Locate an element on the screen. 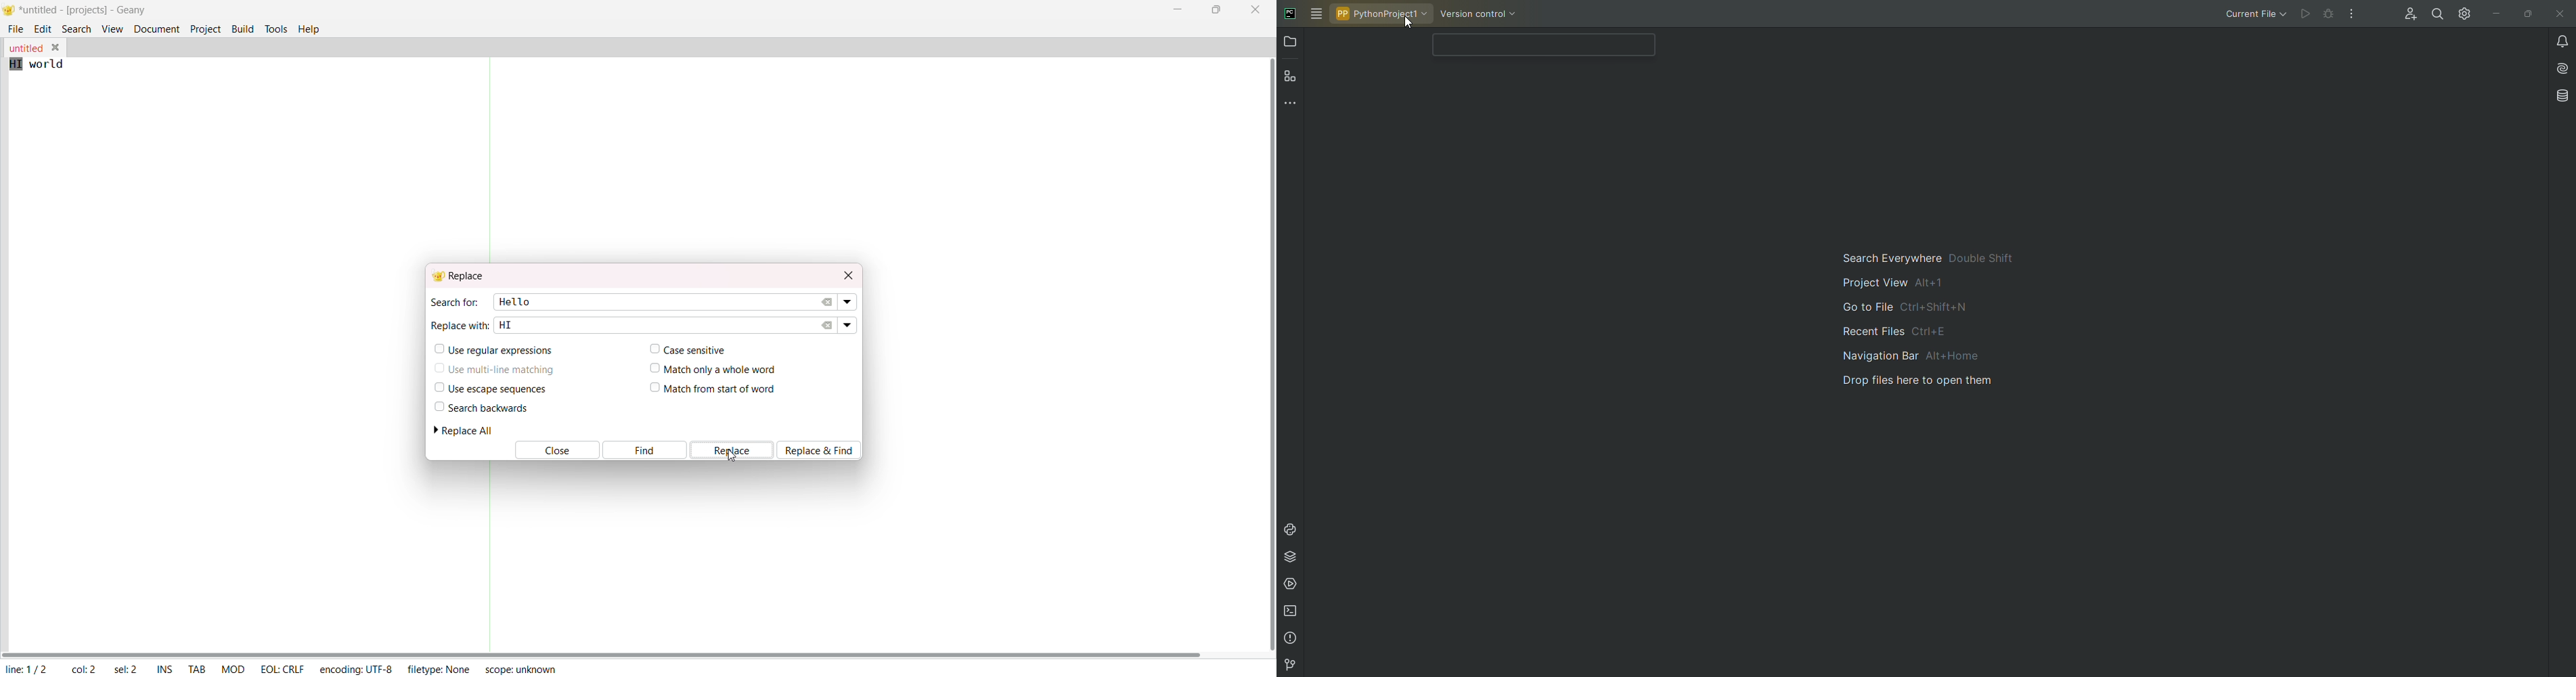 This screenshot has height=700, width=2576. document is located at coordinates (157, 28).